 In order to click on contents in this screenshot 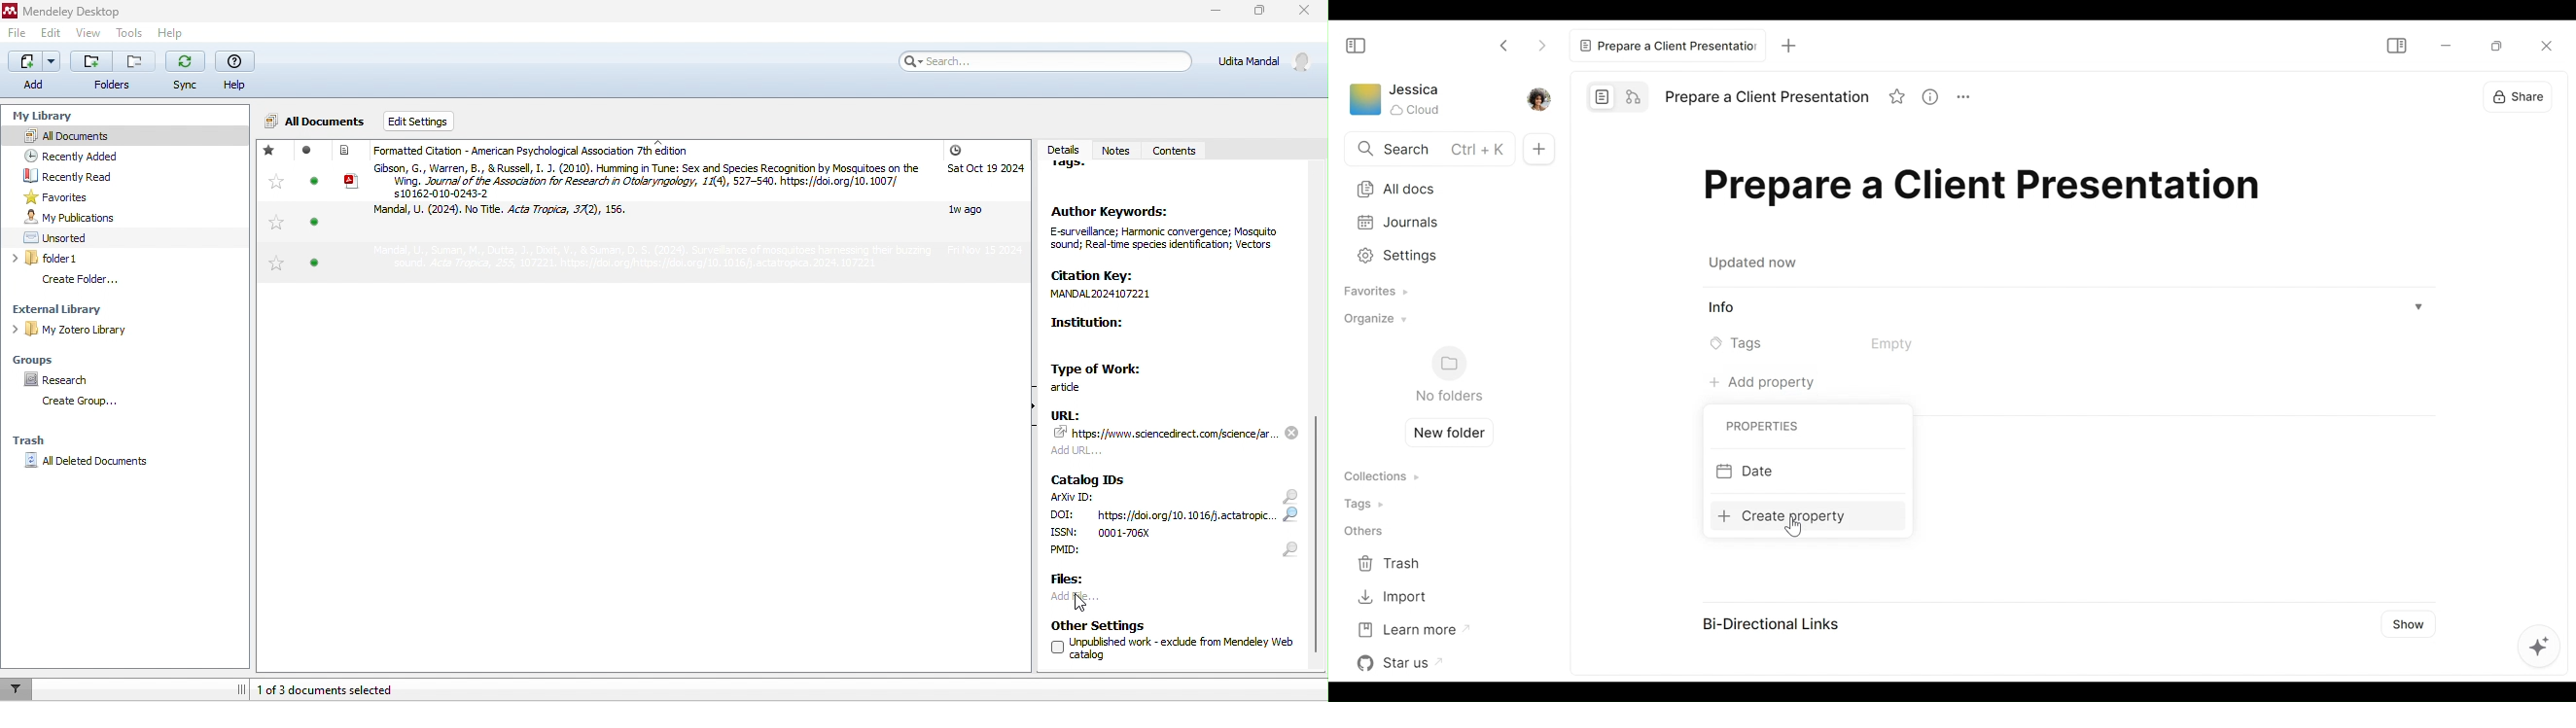, I will do `click(1177, 152)`.